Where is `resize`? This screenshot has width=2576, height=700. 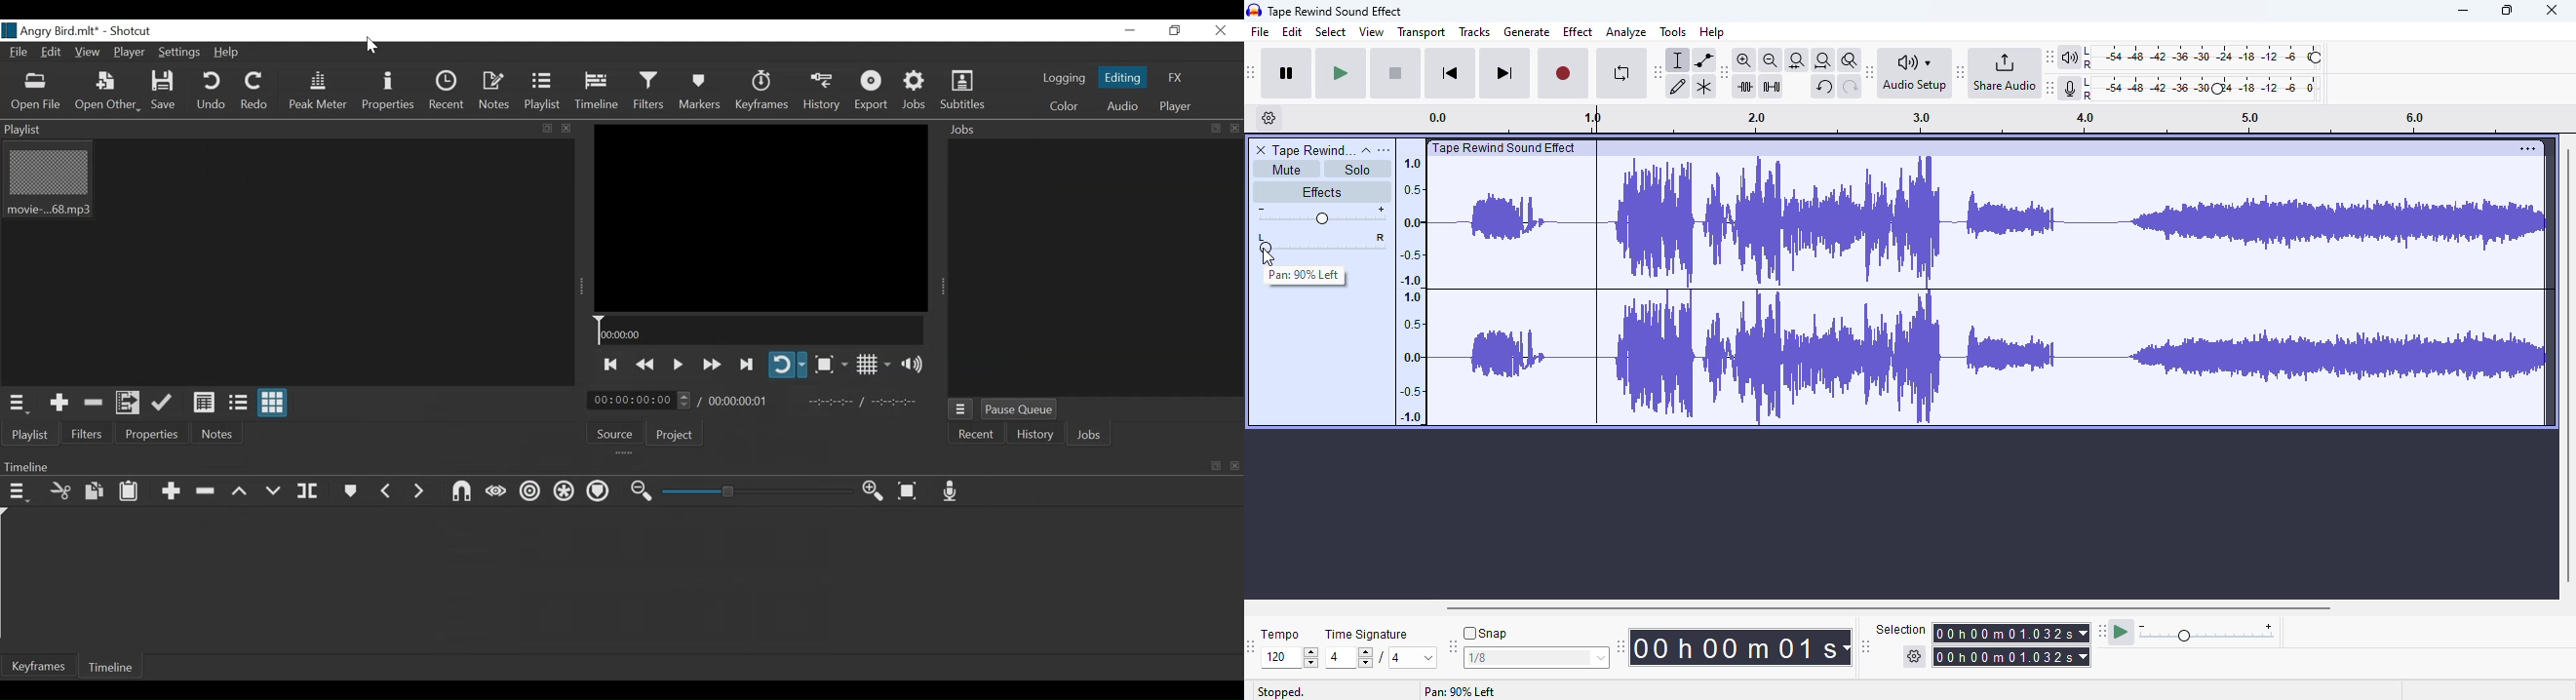 resize is located at coordinates (1215, 466).